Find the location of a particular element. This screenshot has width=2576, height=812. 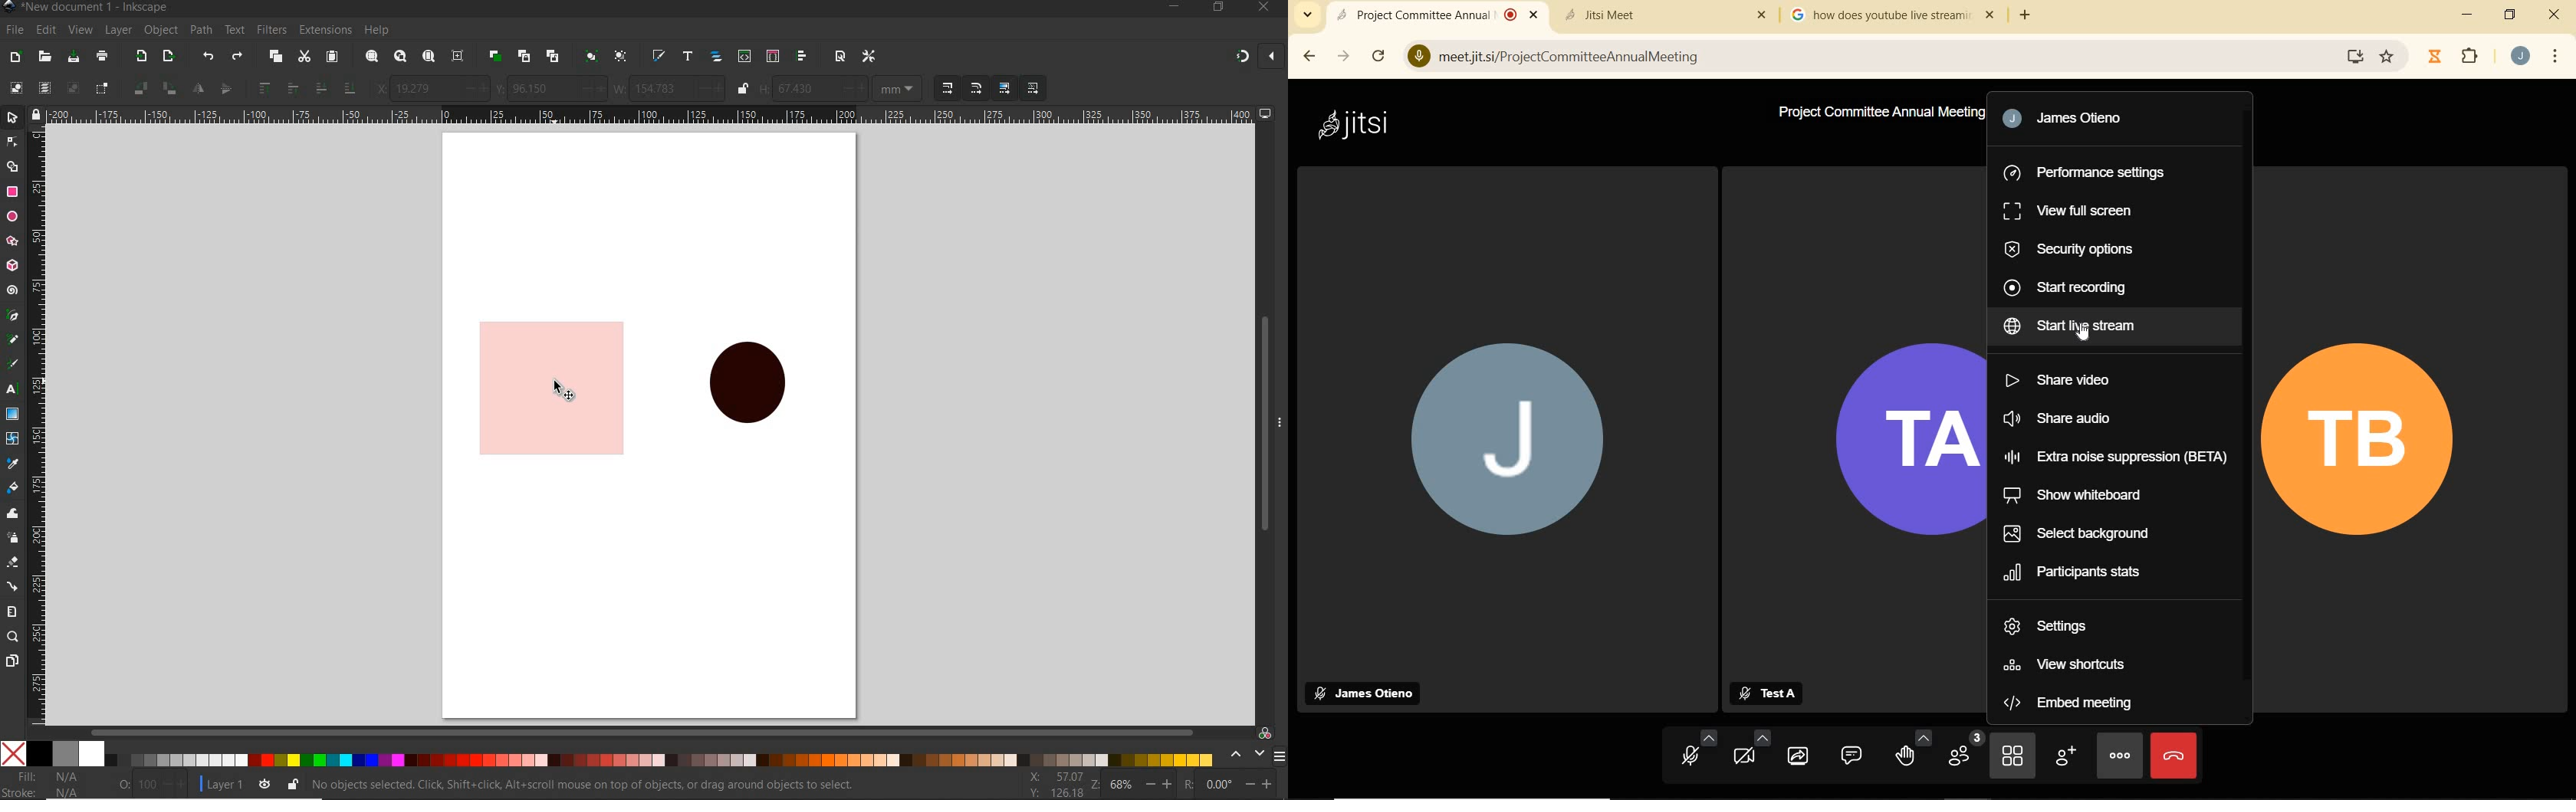

rotate is located at coordinates (1234, 785).